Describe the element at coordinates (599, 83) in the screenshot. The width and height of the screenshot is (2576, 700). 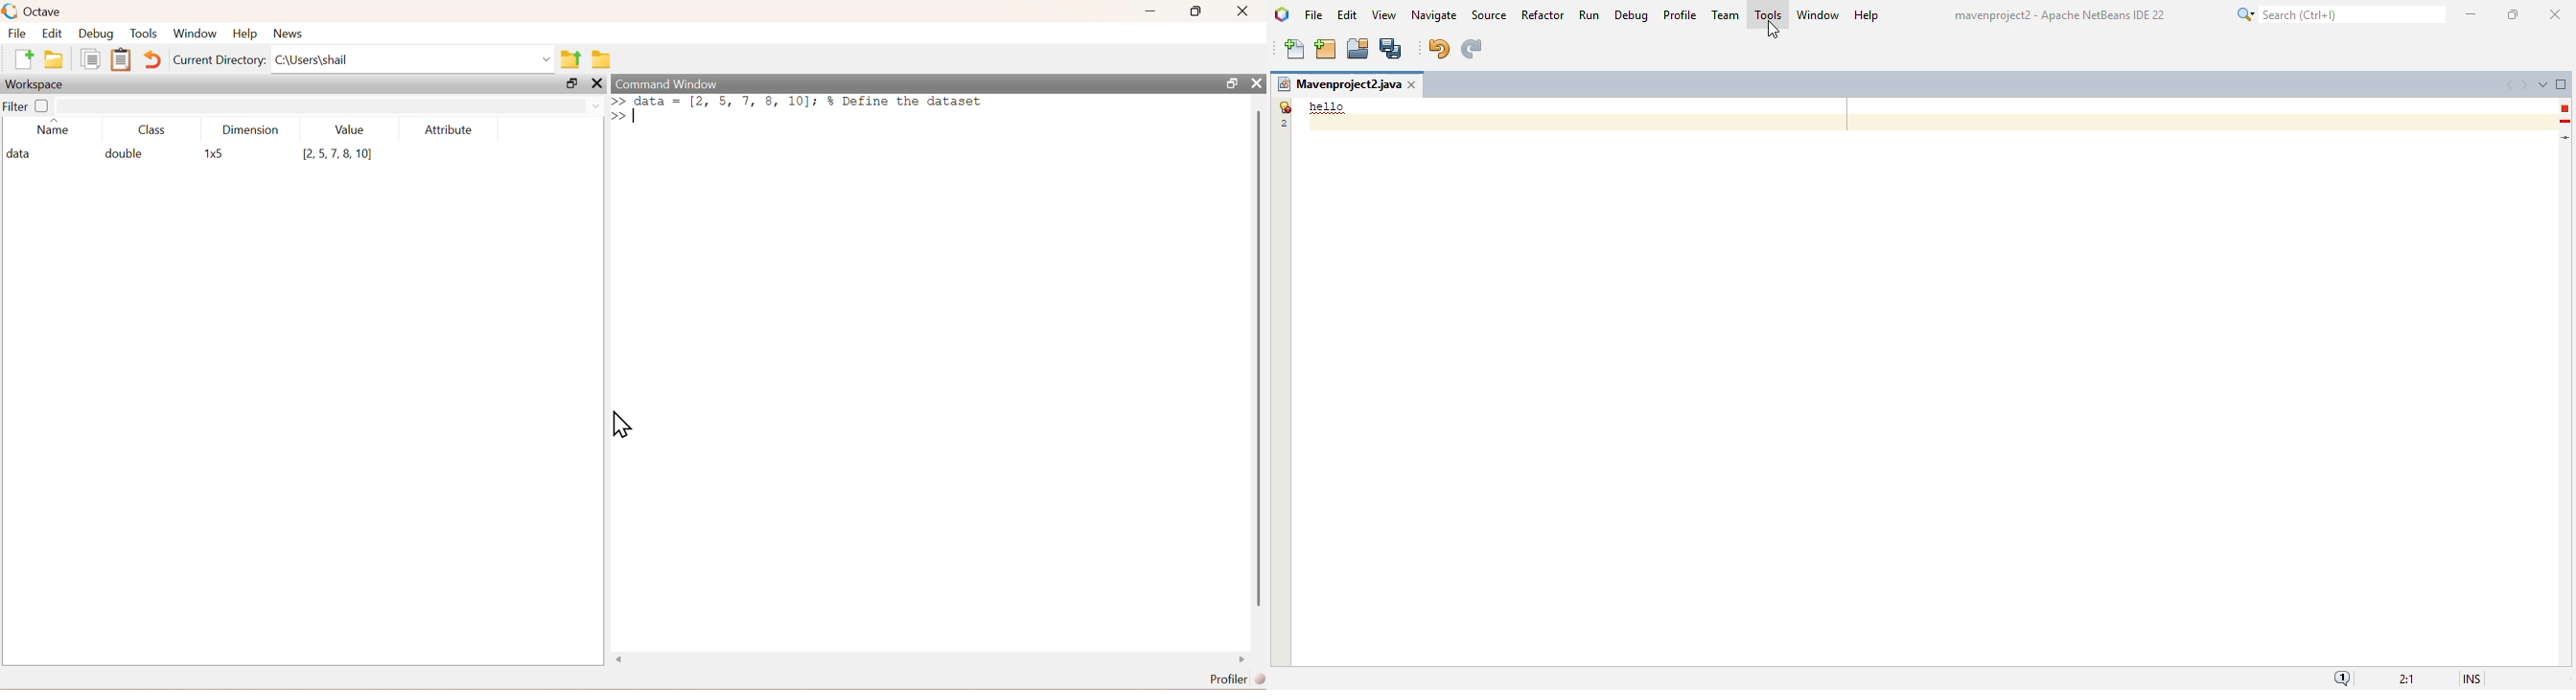
I see `close` at that location.